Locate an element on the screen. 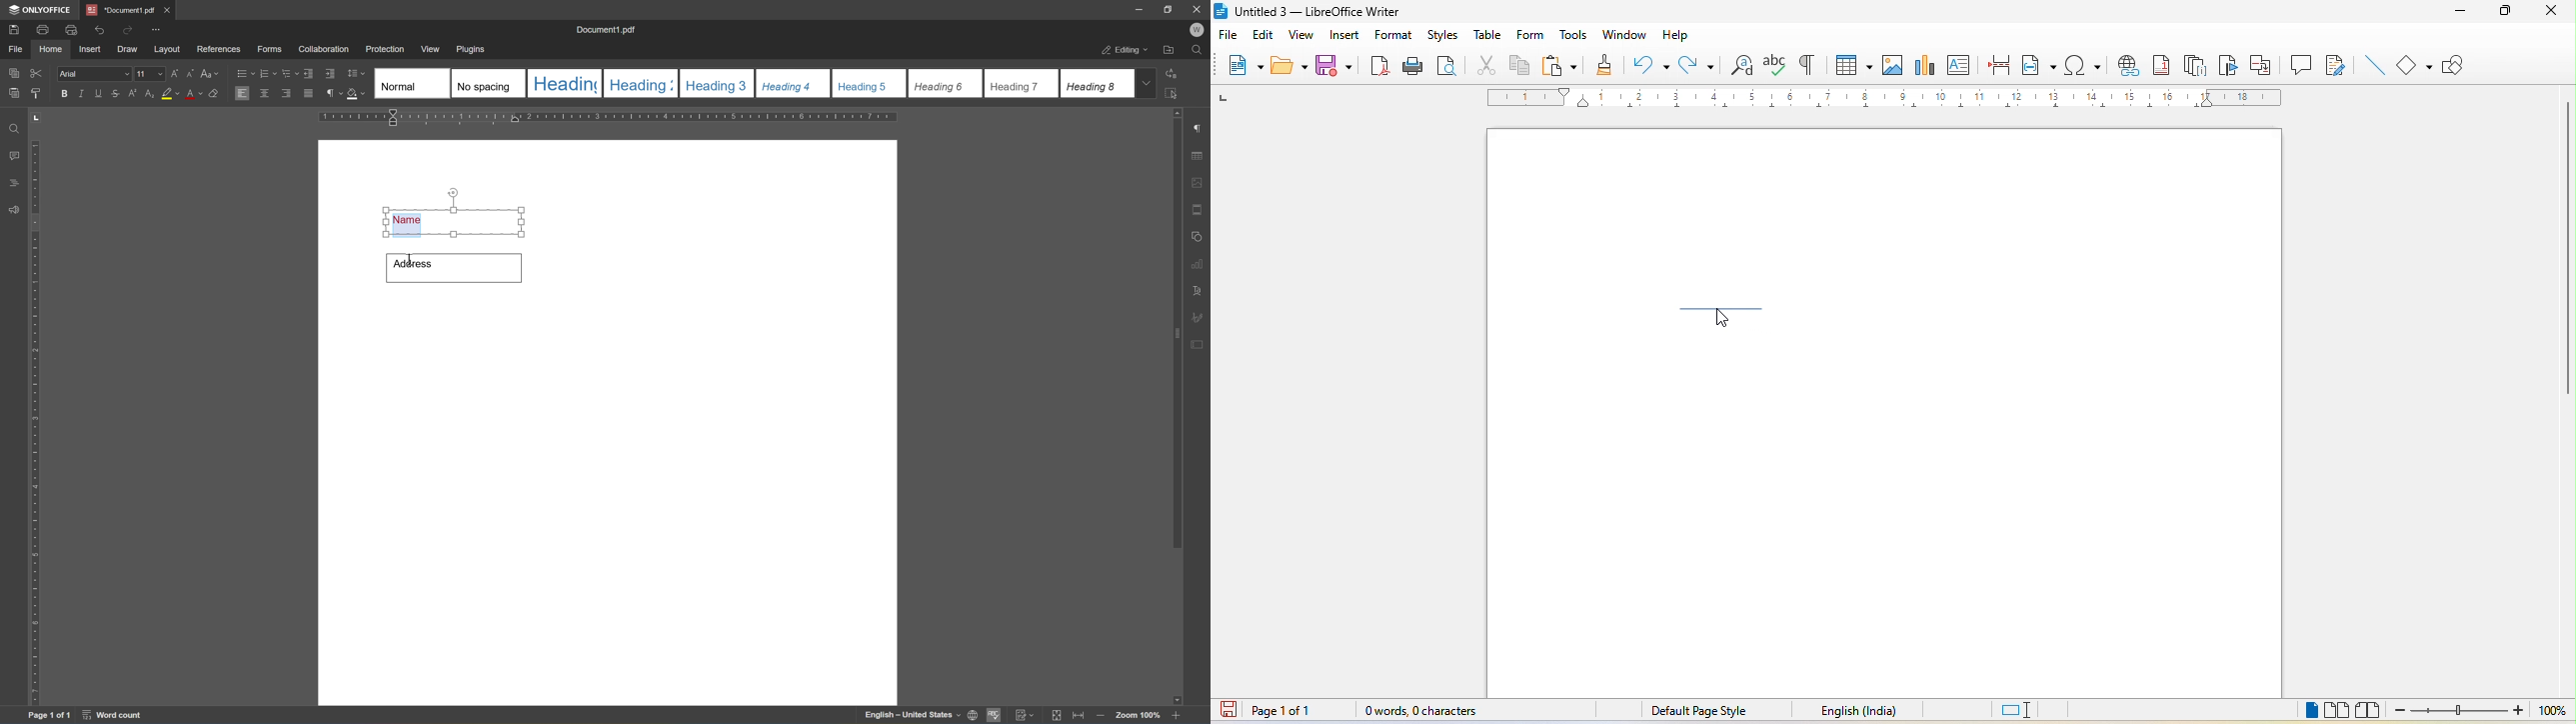 Image resolution: width=2576 pixels, height=728 pixels. table is located at coordinates (1489, 32).